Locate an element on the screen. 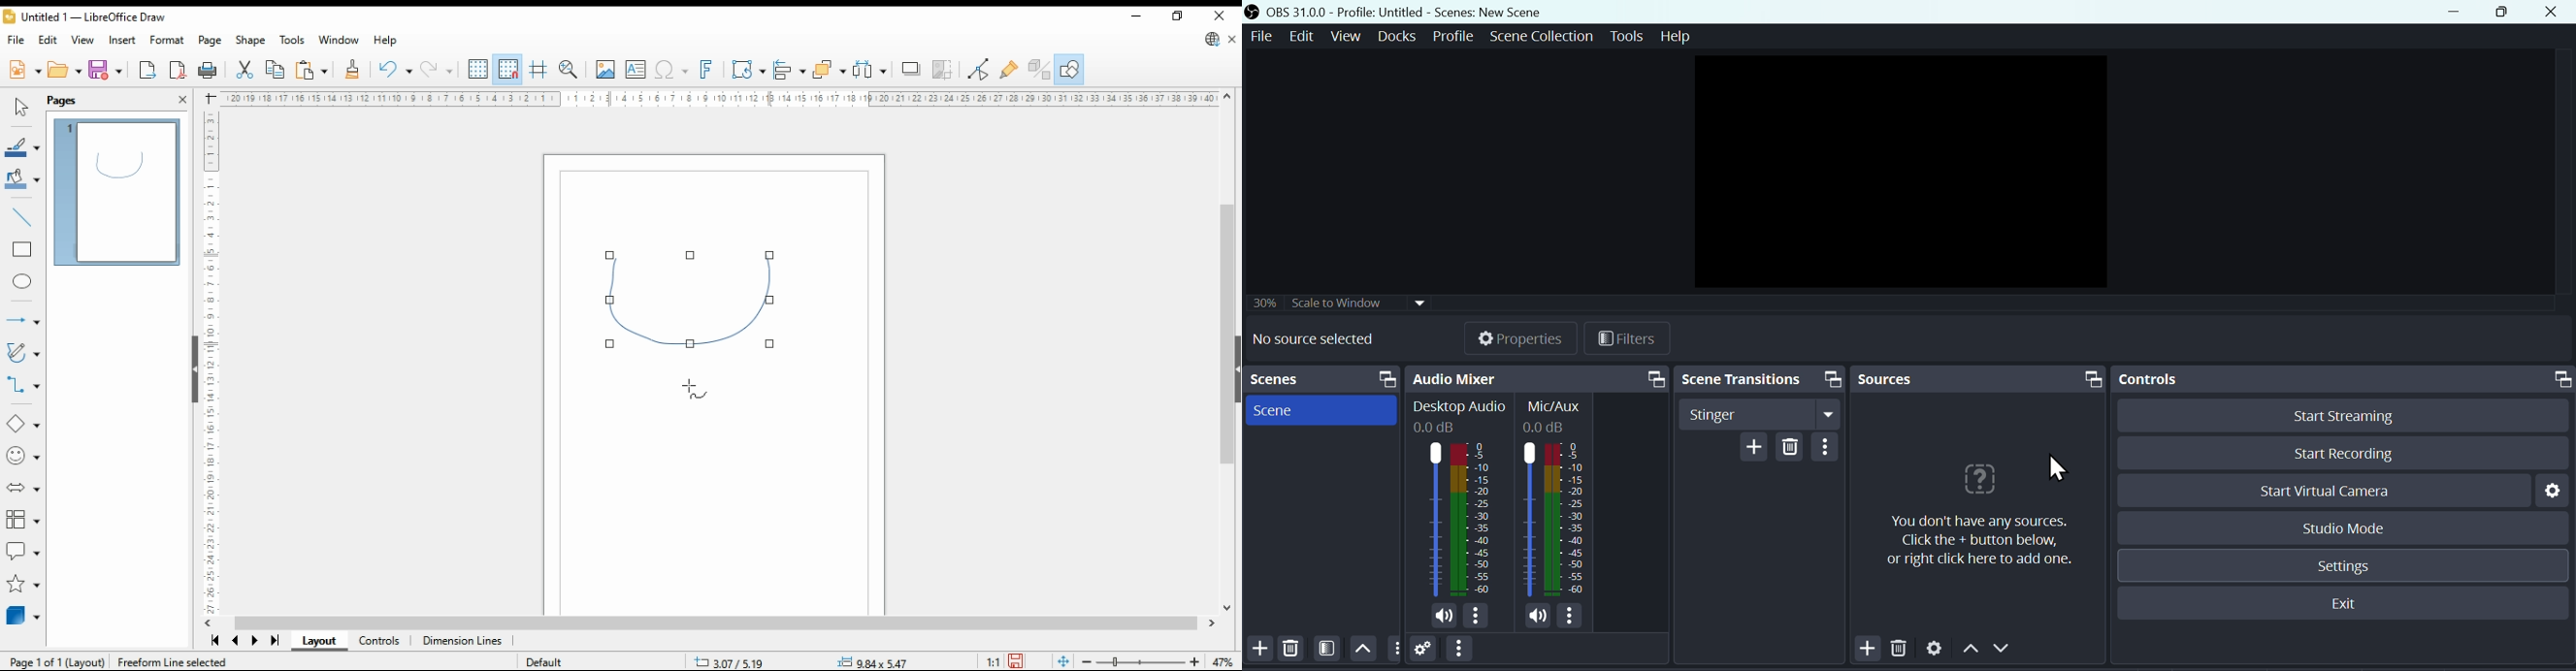  open is located at coordinates (64, 69).